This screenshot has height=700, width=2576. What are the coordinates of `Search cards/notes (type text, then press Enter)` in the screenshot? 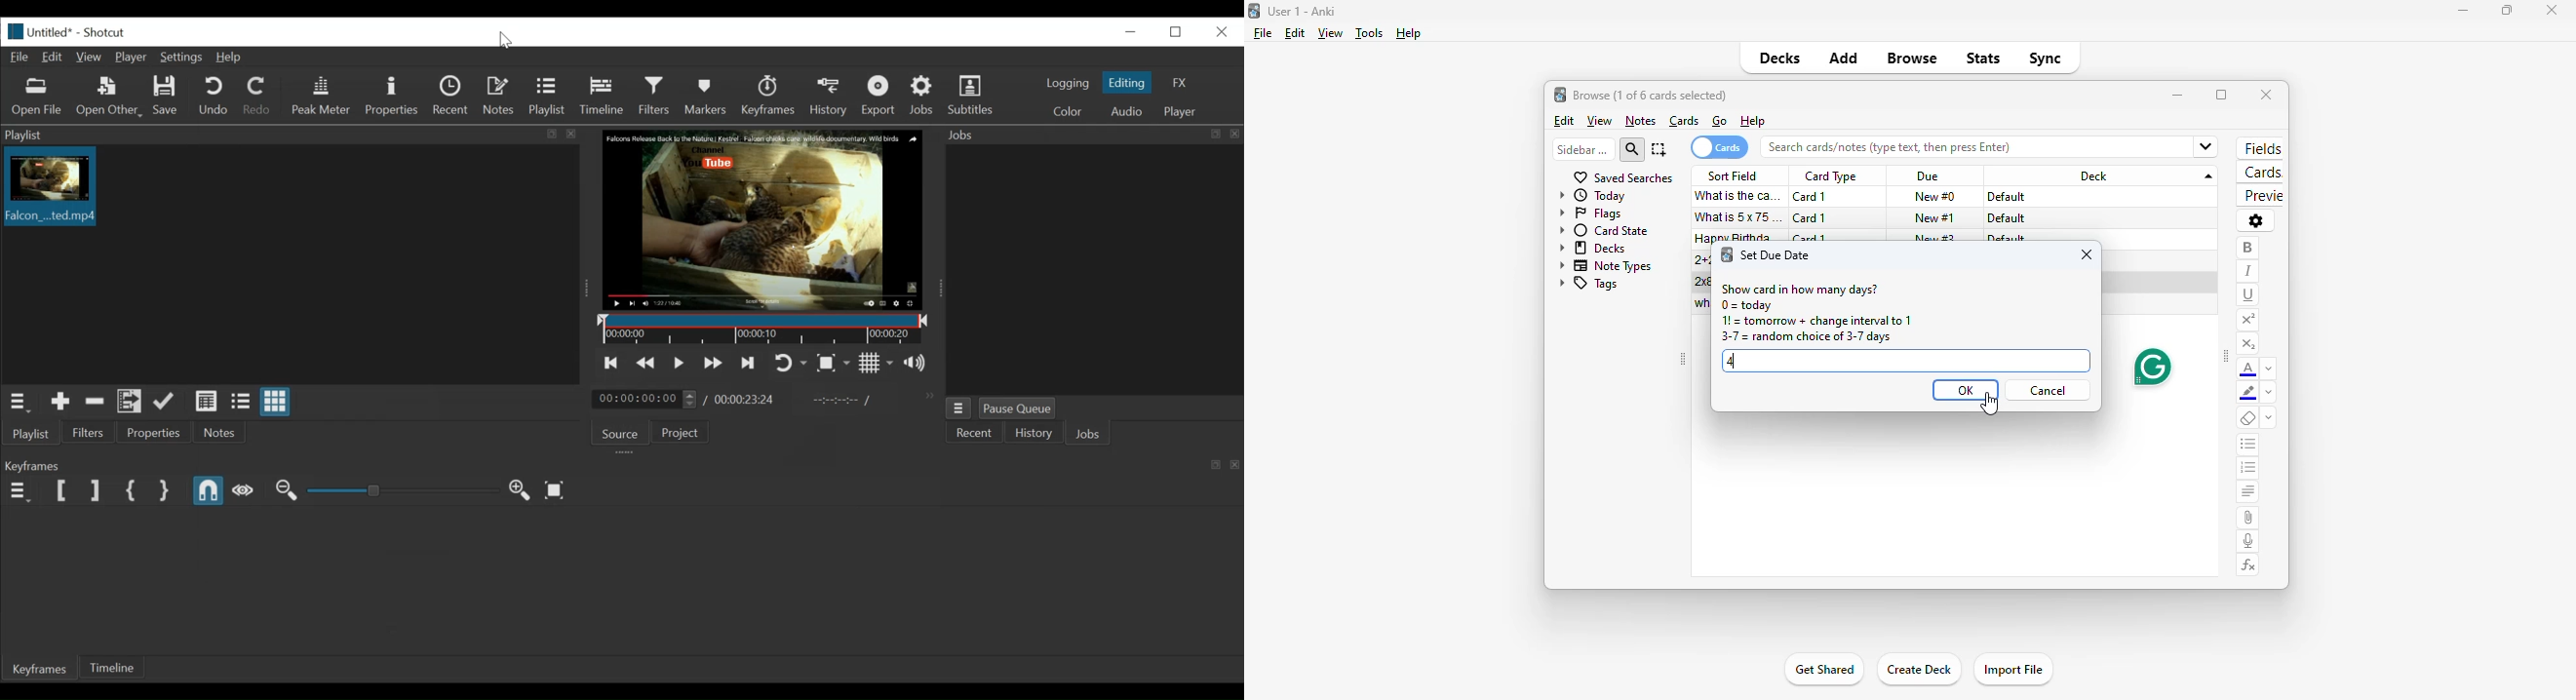 It's located at (1994, 146).